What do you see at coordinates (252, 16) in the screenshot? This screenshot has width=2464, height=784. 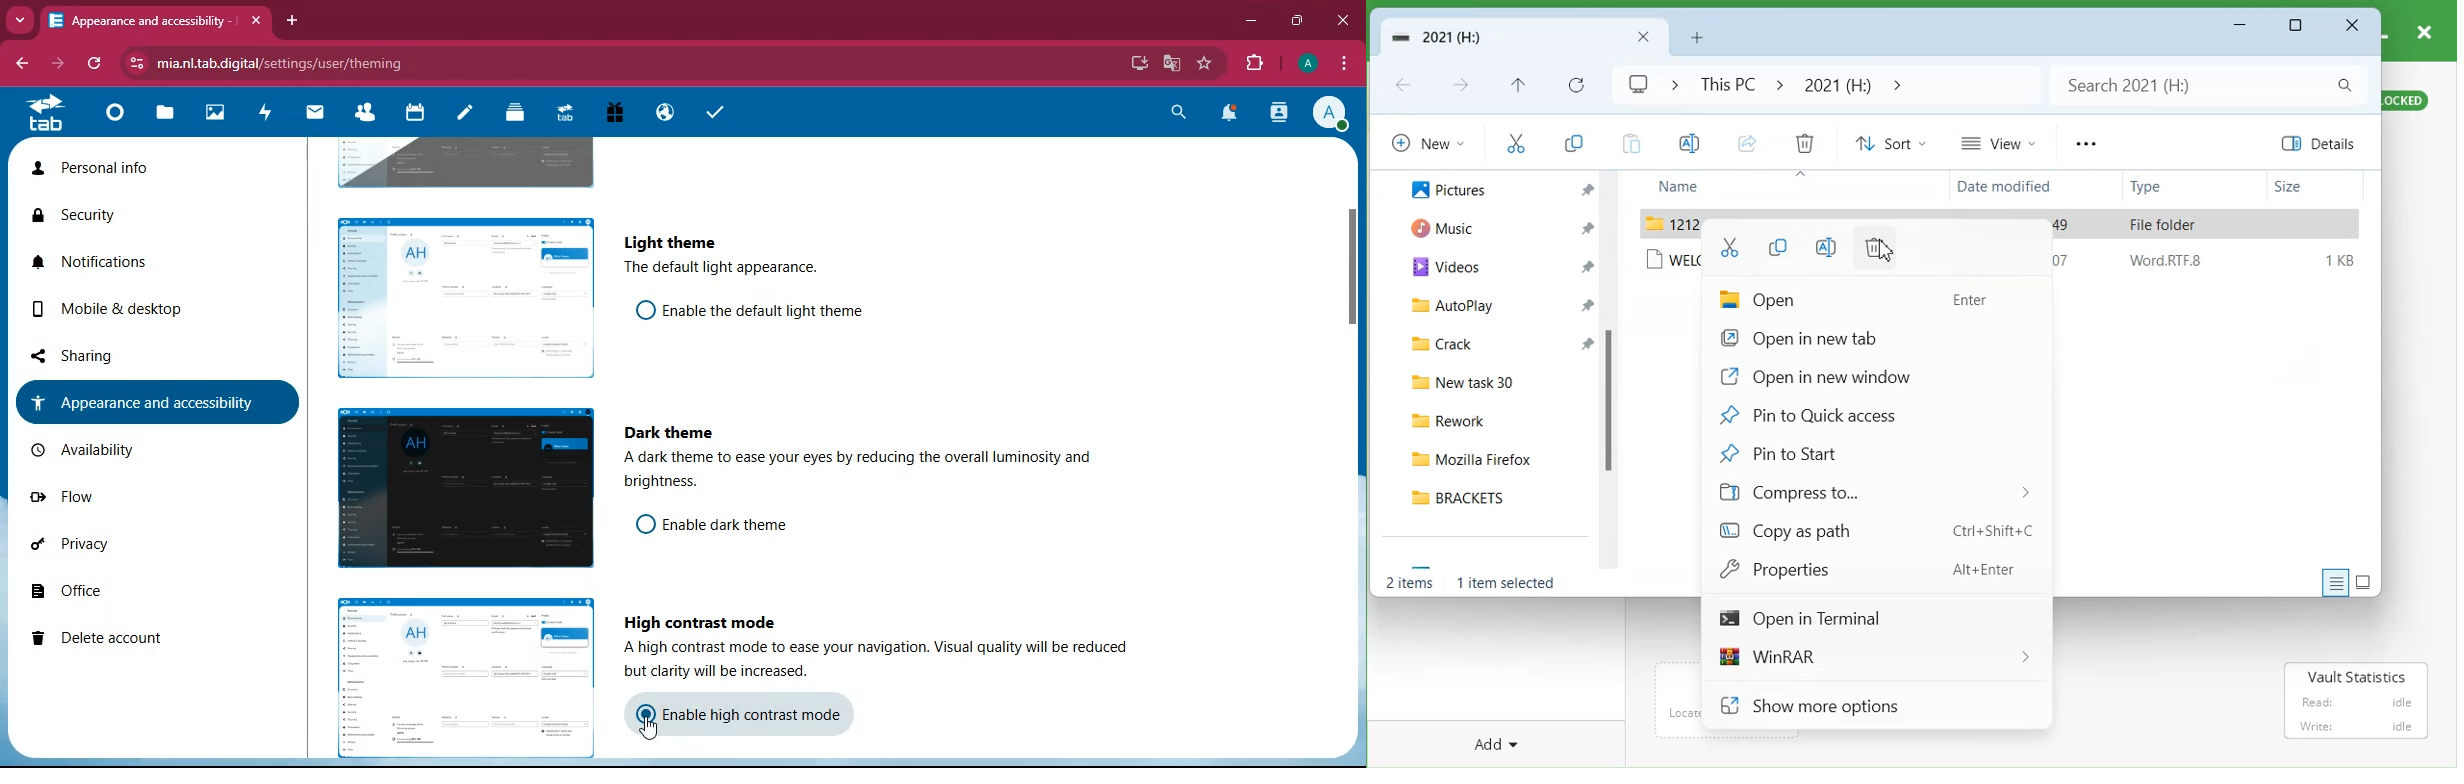 I see `close` at bounding box center [252, 16].